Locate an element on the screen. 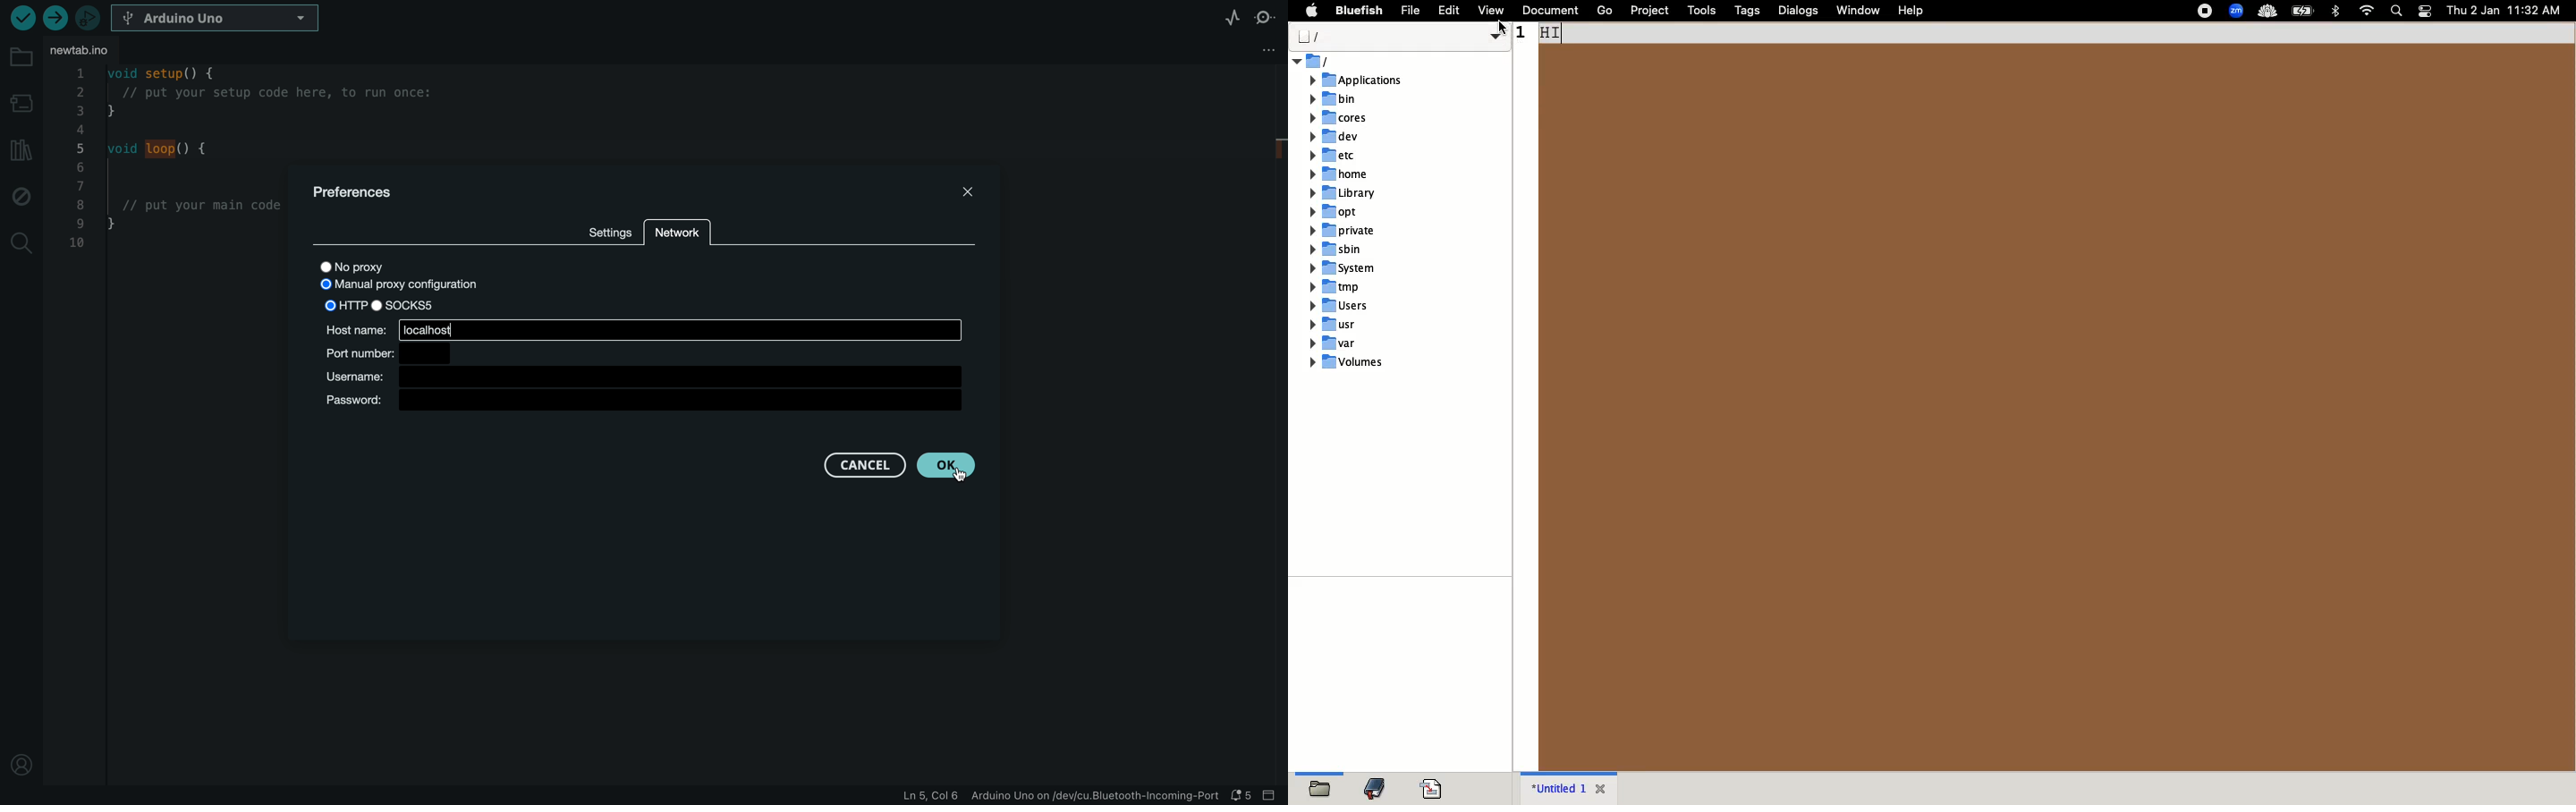 The image size is (2576, 812). edit is located at coordinates (1453, 11).